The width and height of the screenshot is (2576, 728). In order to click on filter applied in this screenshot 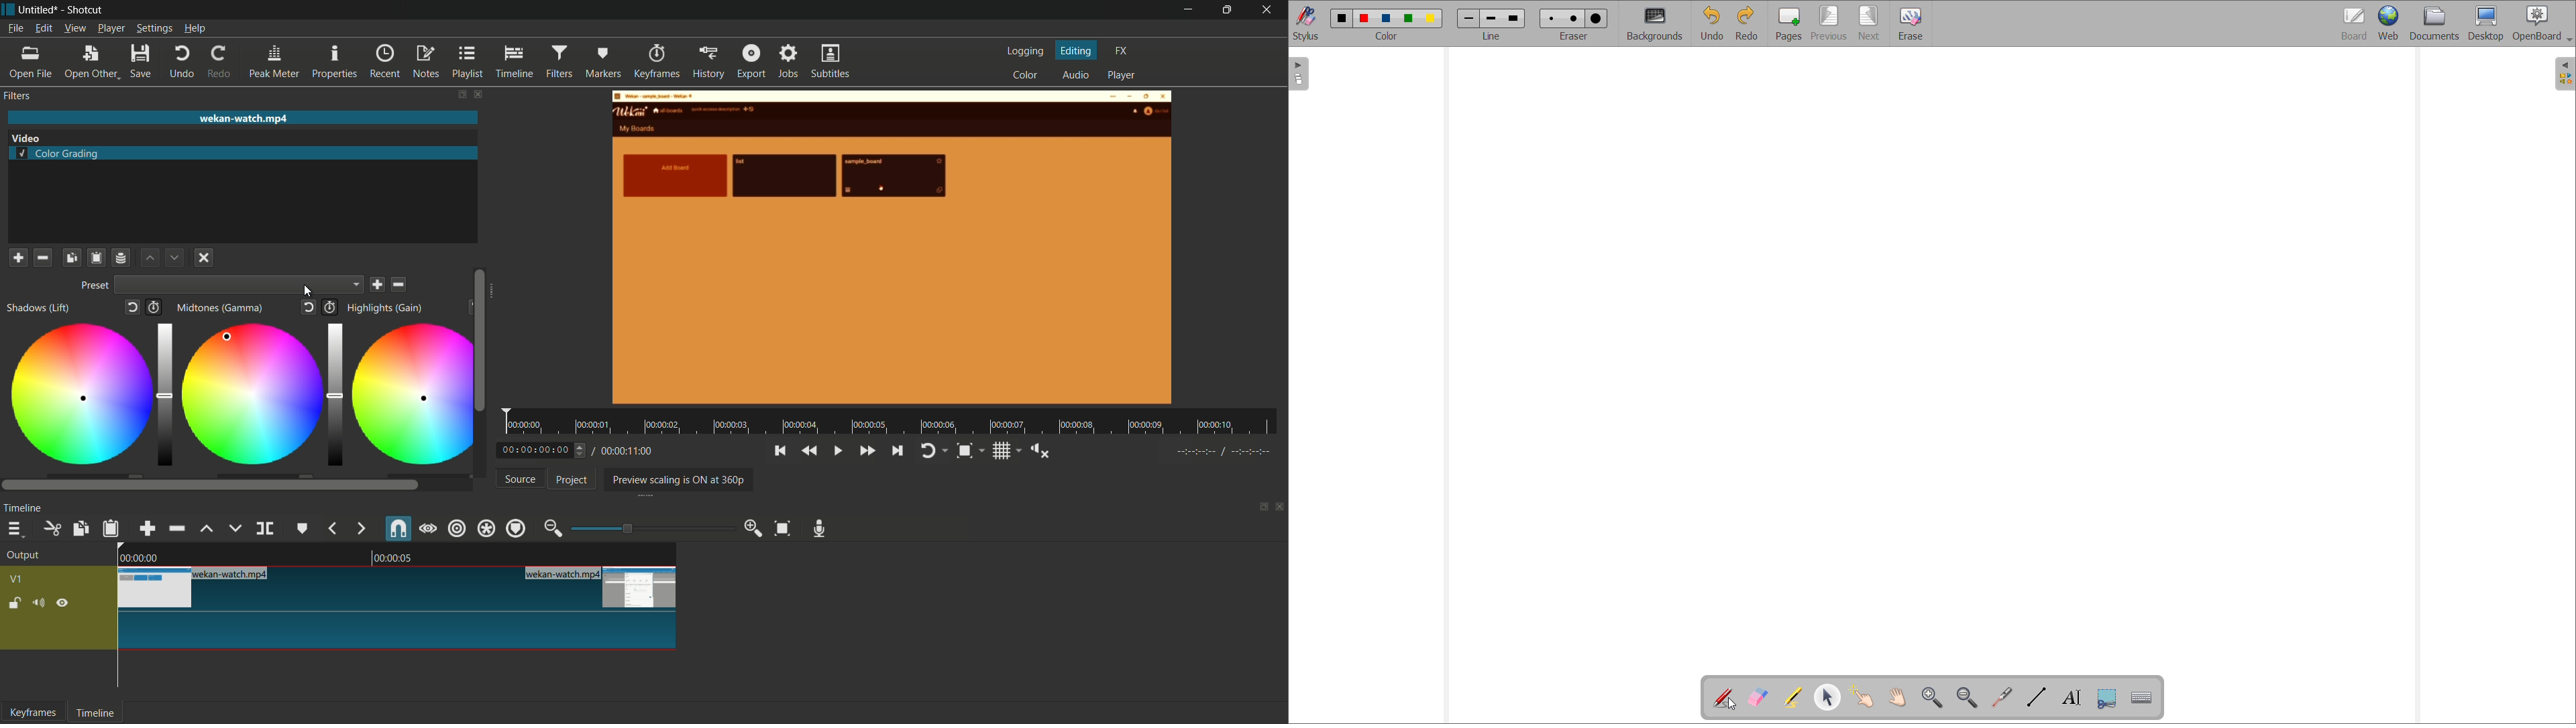, I will do `click(893, 249)`.